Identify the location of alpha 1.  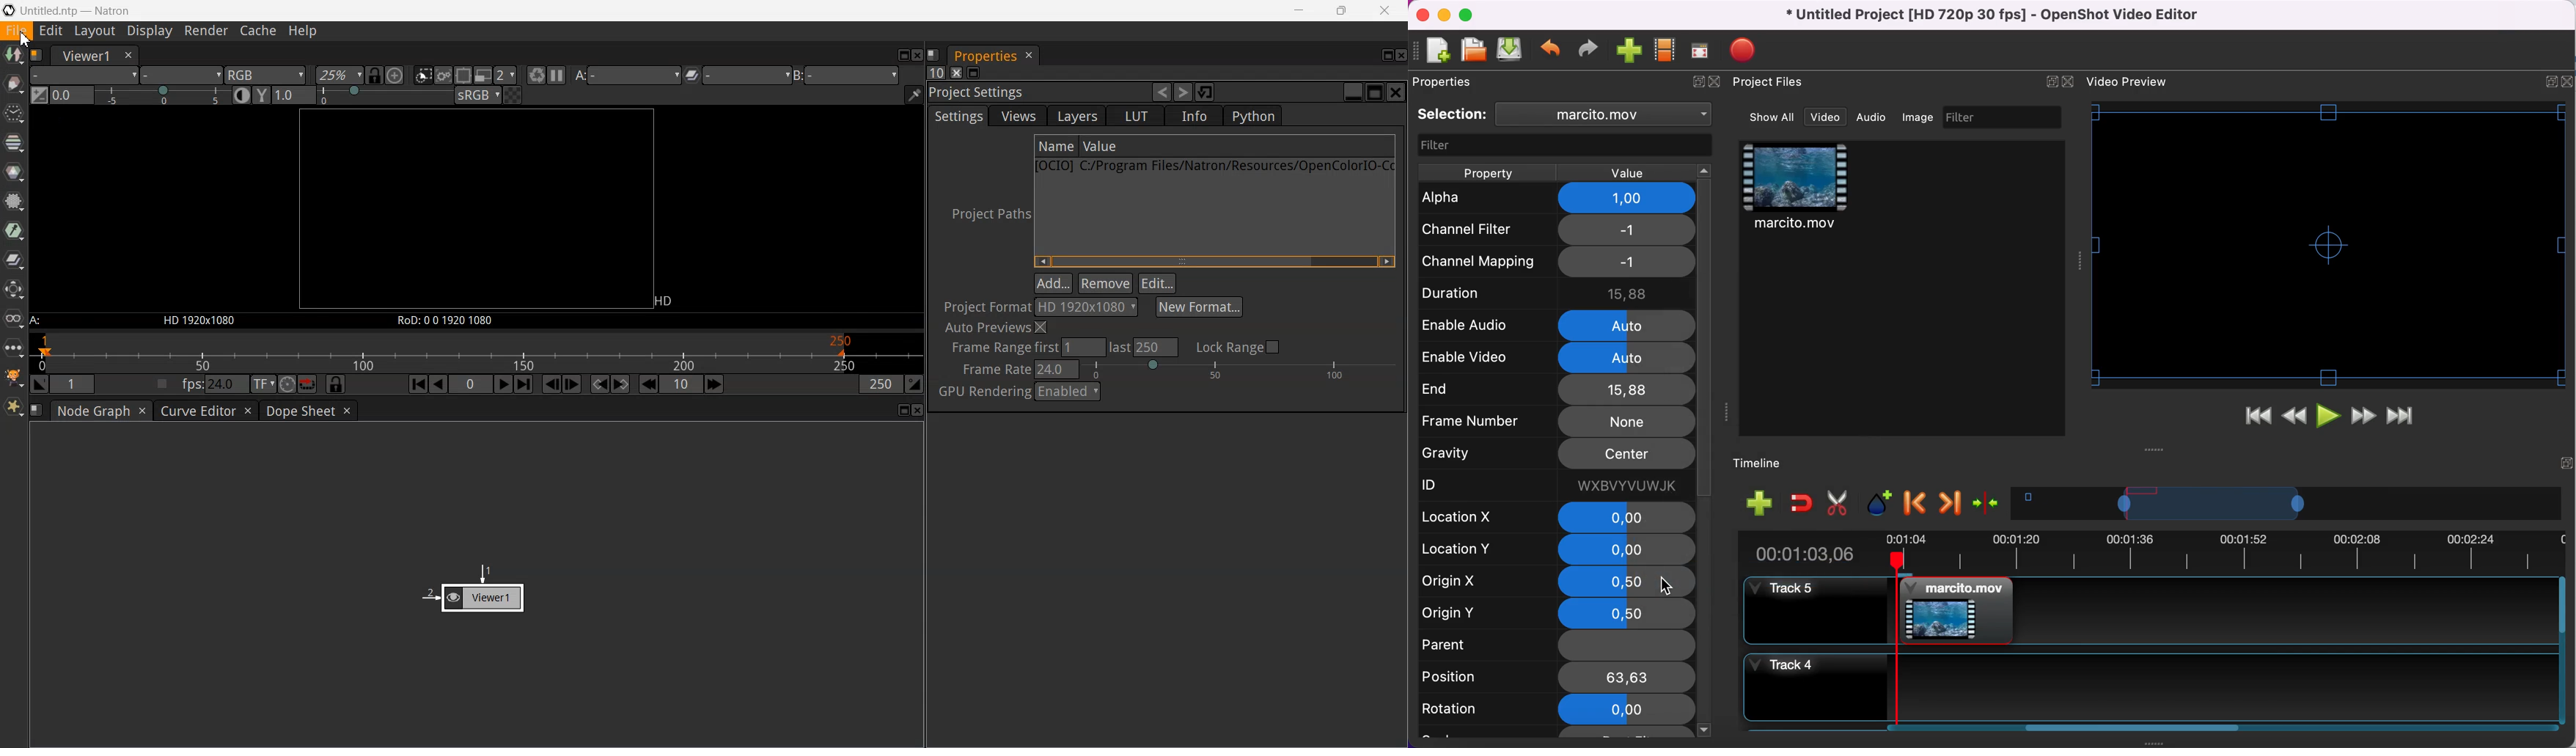
(1559, 198).